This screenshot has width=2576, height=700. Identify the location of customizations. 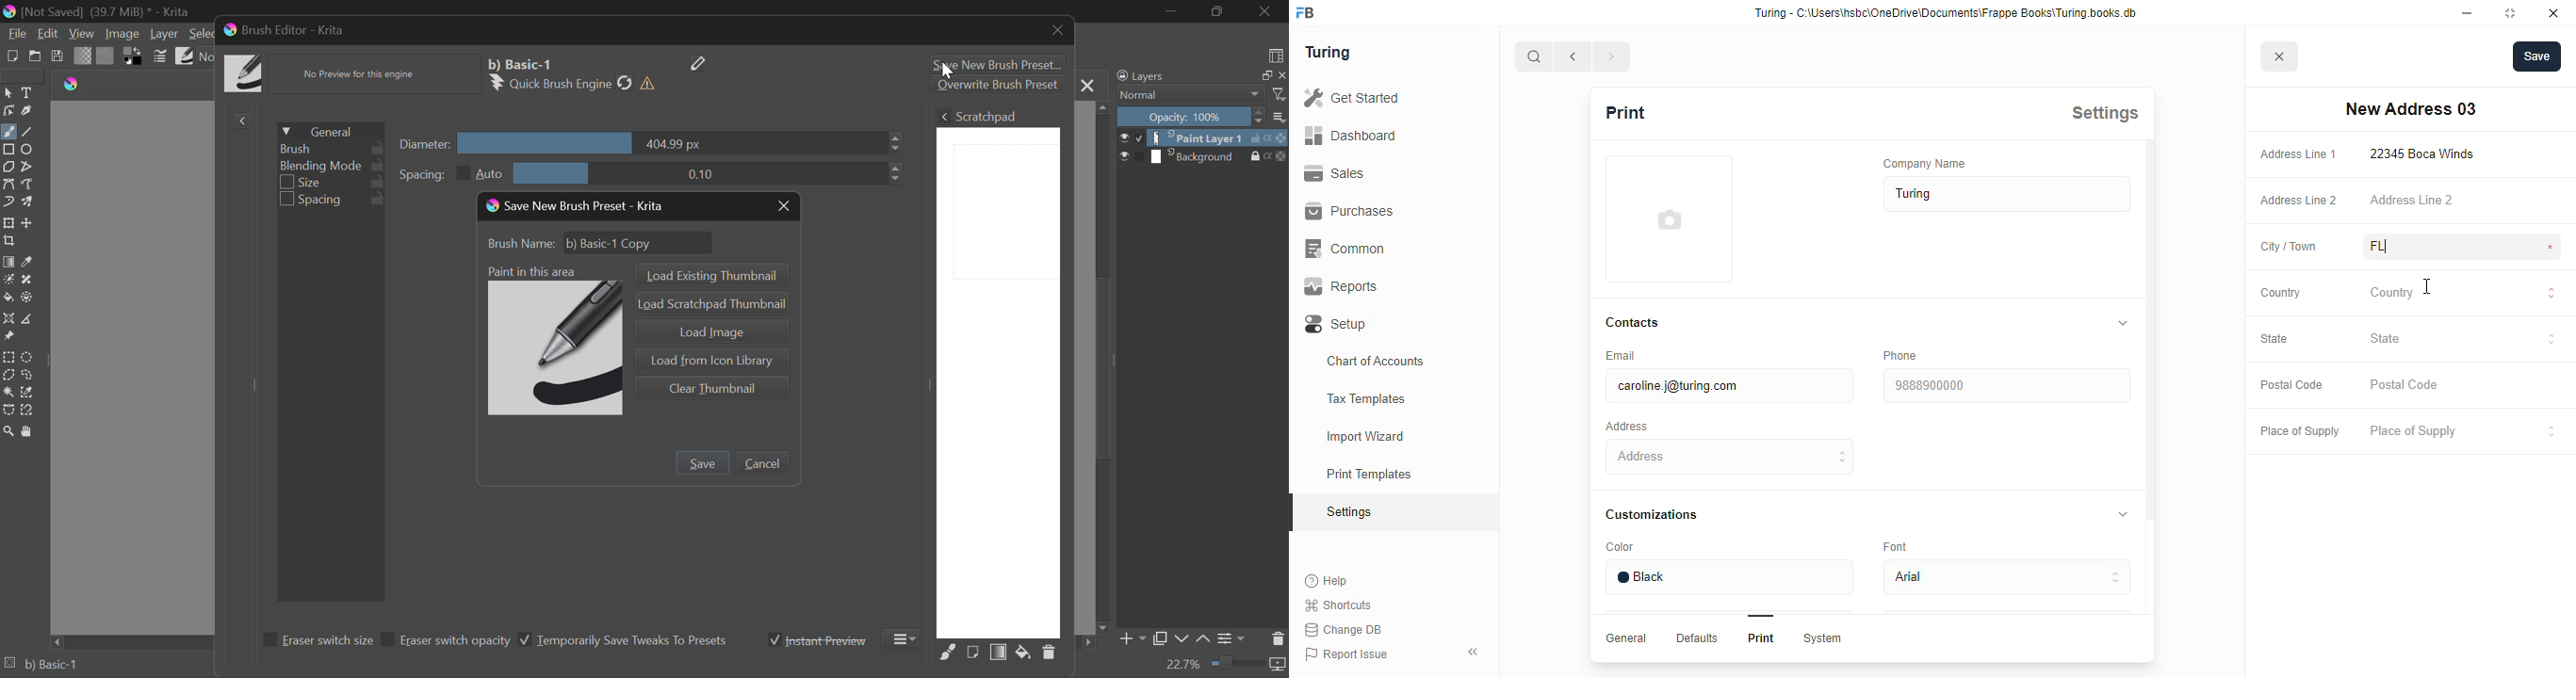
(1651, 514).